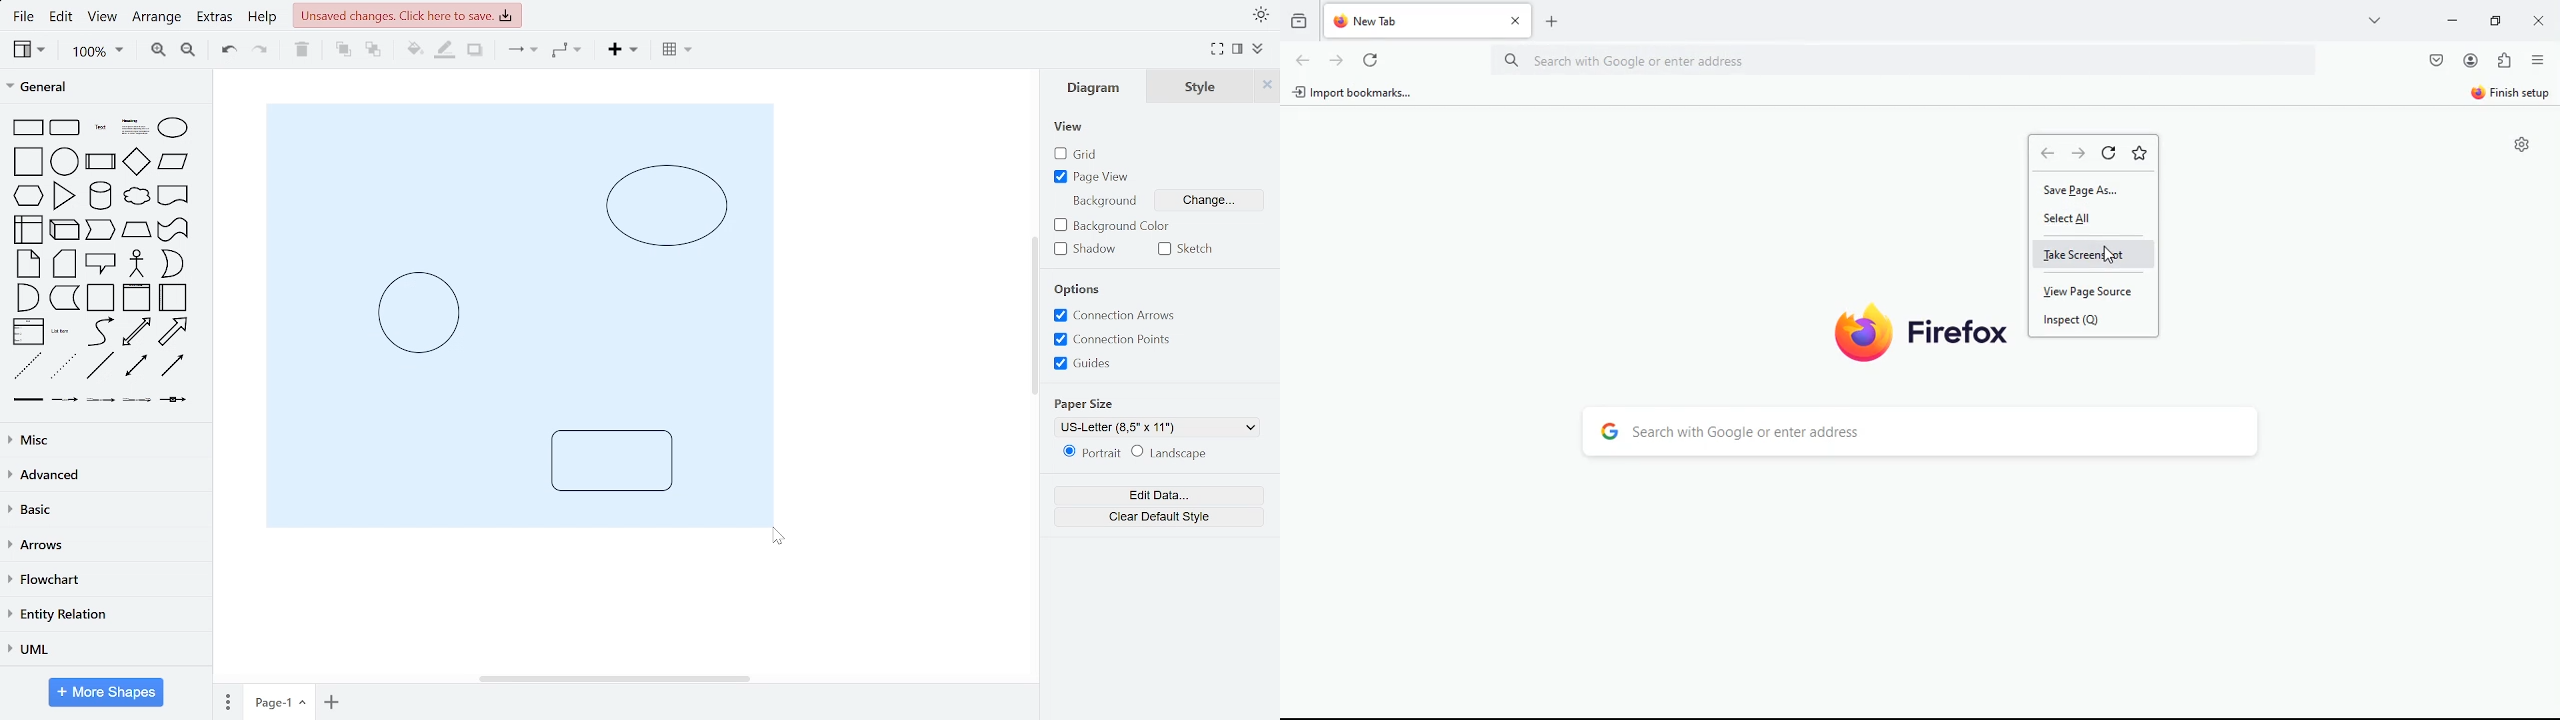 Image resolution: width=2576 pixels, height=728 pixels. What do you see at coordinates (446, 51) in the screenshot?
I see `fill line` at bounding box center [446, 51].